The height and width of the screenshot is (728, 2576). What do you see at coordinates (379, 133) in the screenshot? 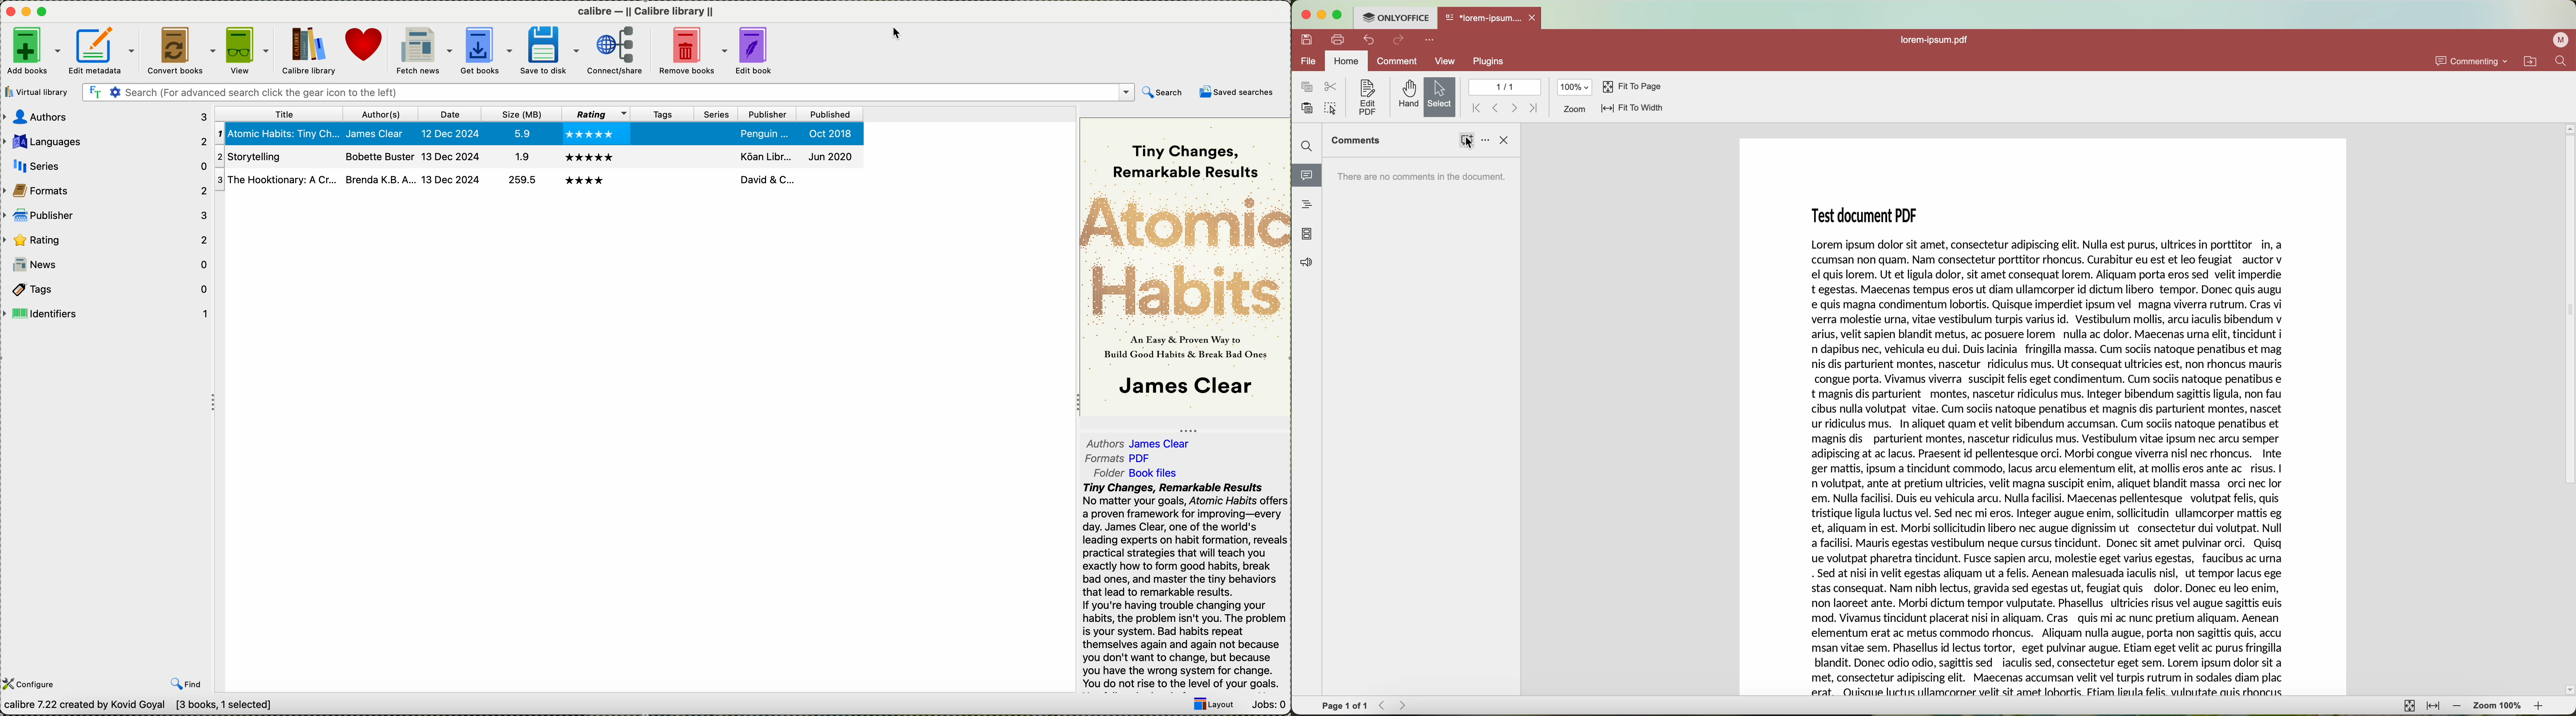
I see `James Clear` at bounding box center [379, 133].